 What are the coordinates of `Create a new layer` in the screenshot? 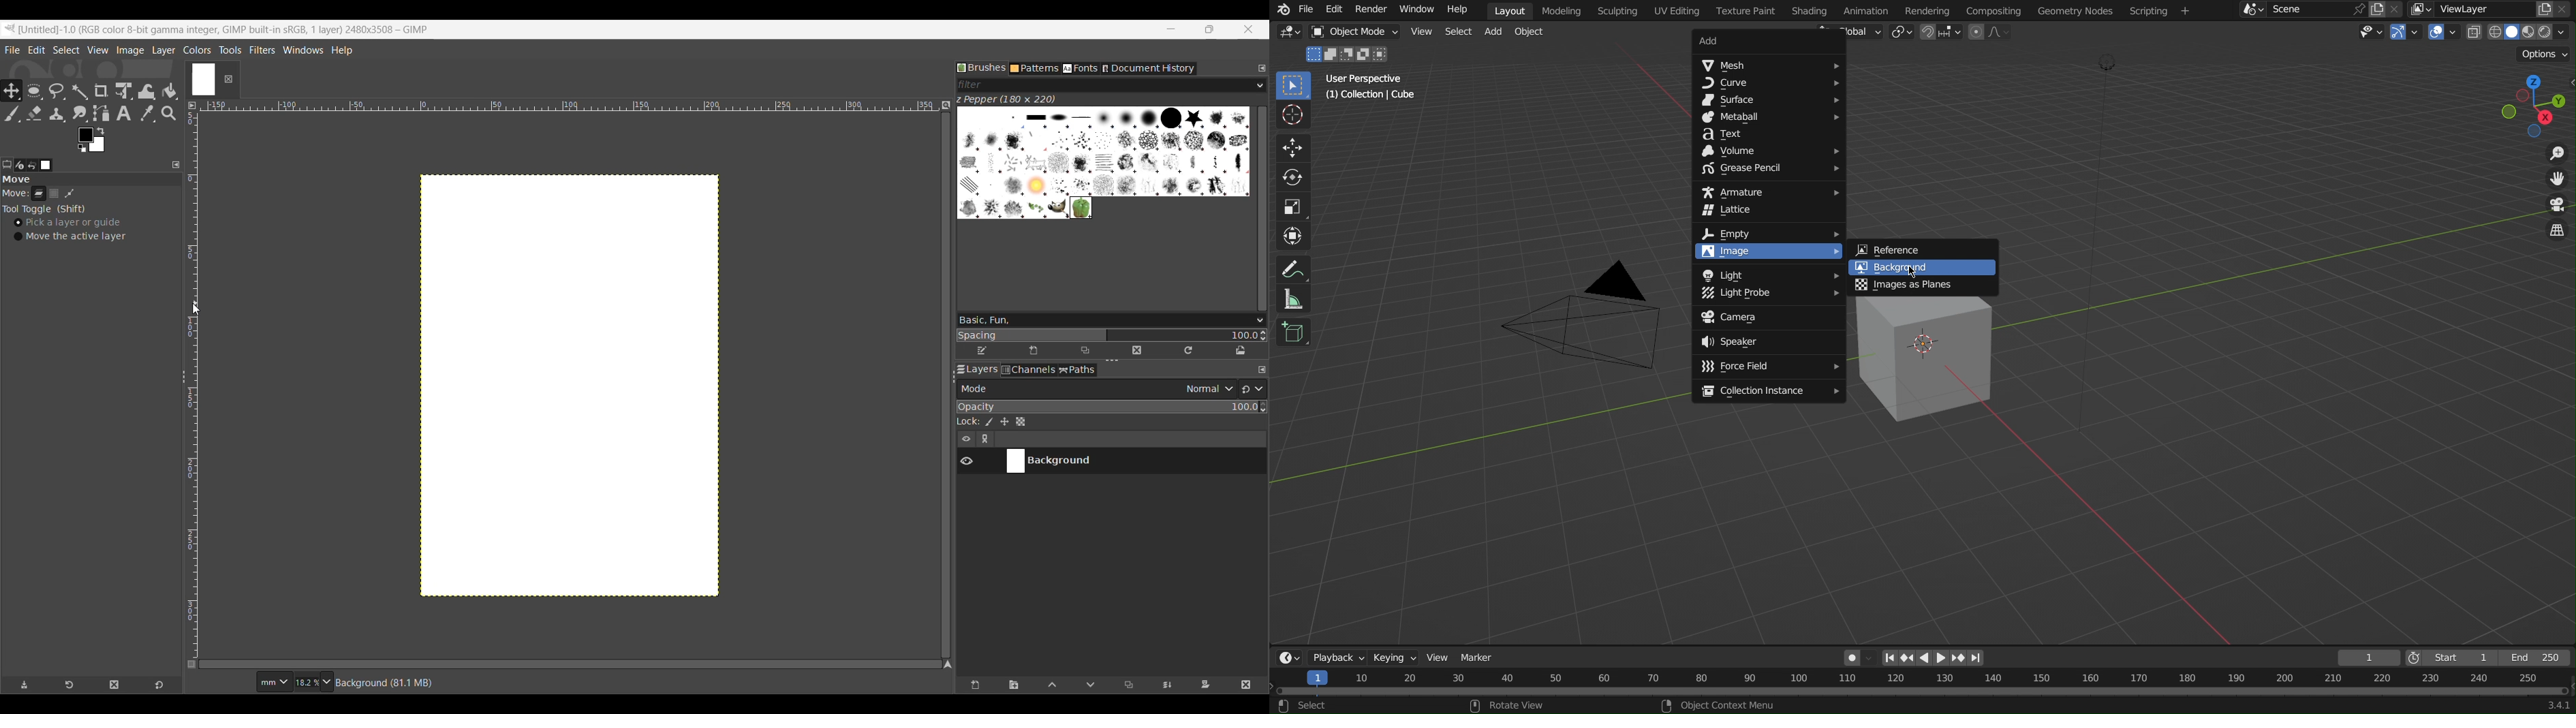 It's located at (974, 686).